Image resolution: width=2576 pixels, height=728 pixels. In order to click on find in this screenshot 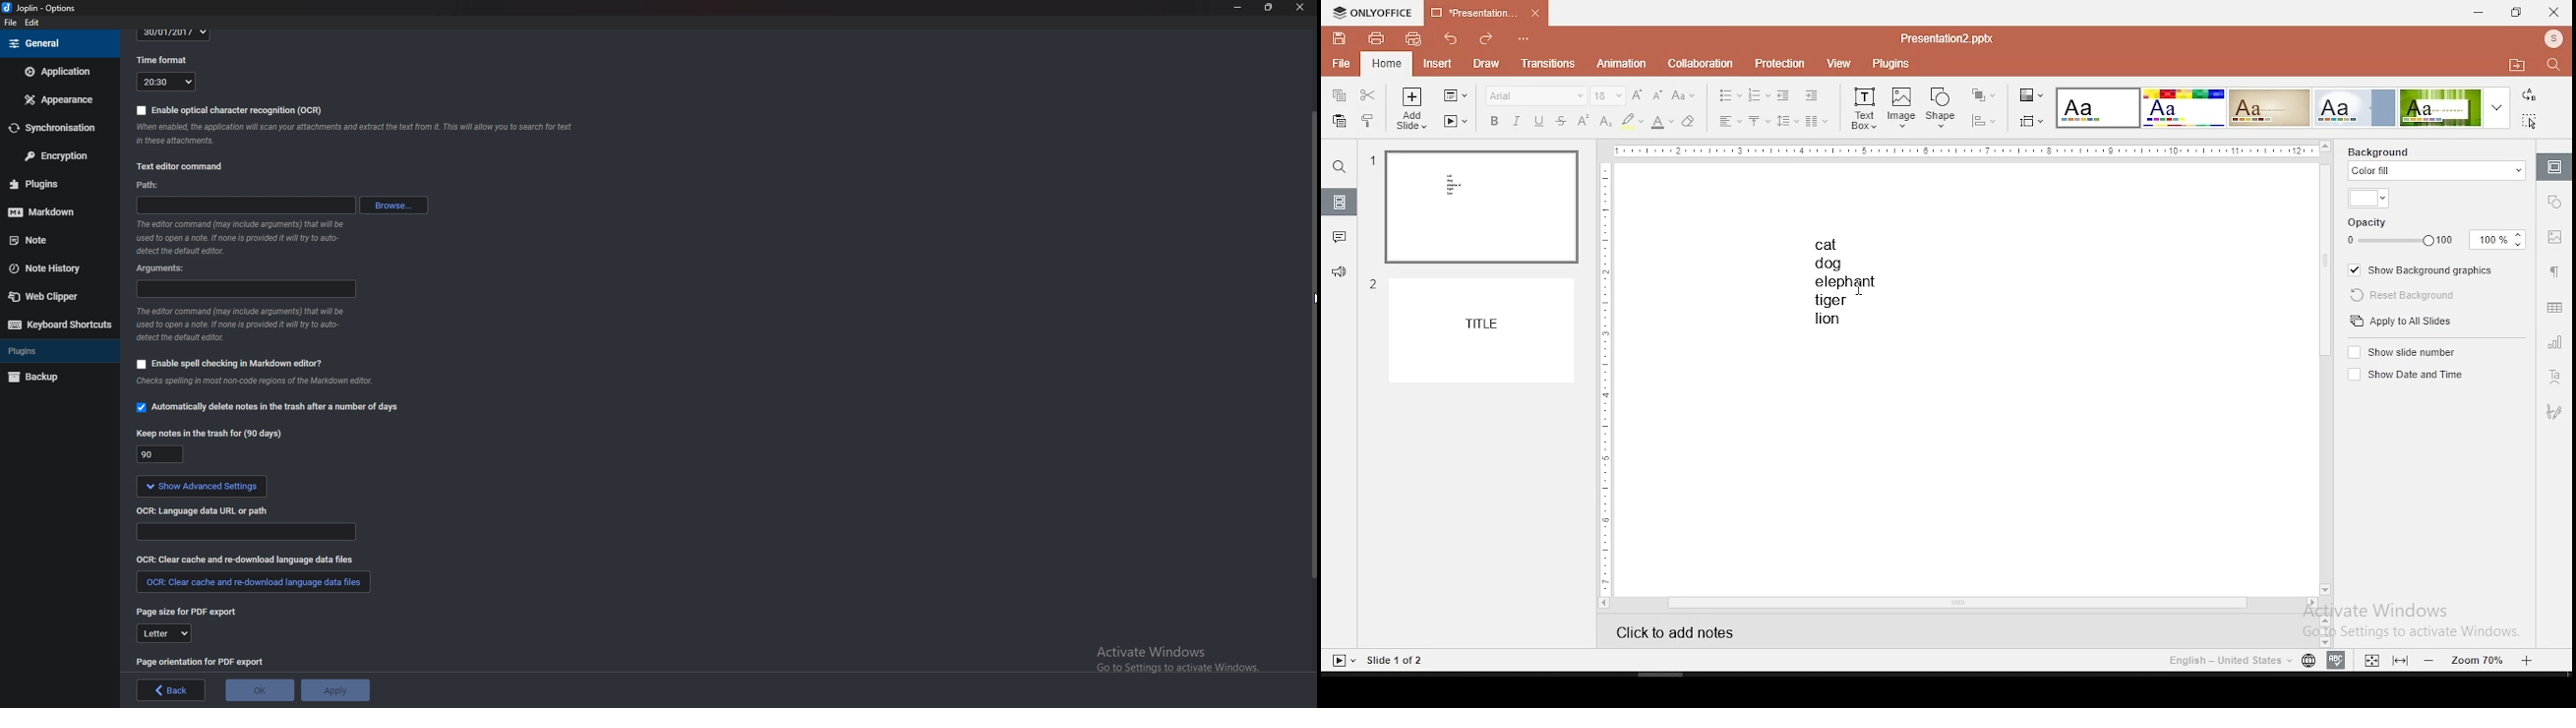, I will do `click(1341, 169)`.